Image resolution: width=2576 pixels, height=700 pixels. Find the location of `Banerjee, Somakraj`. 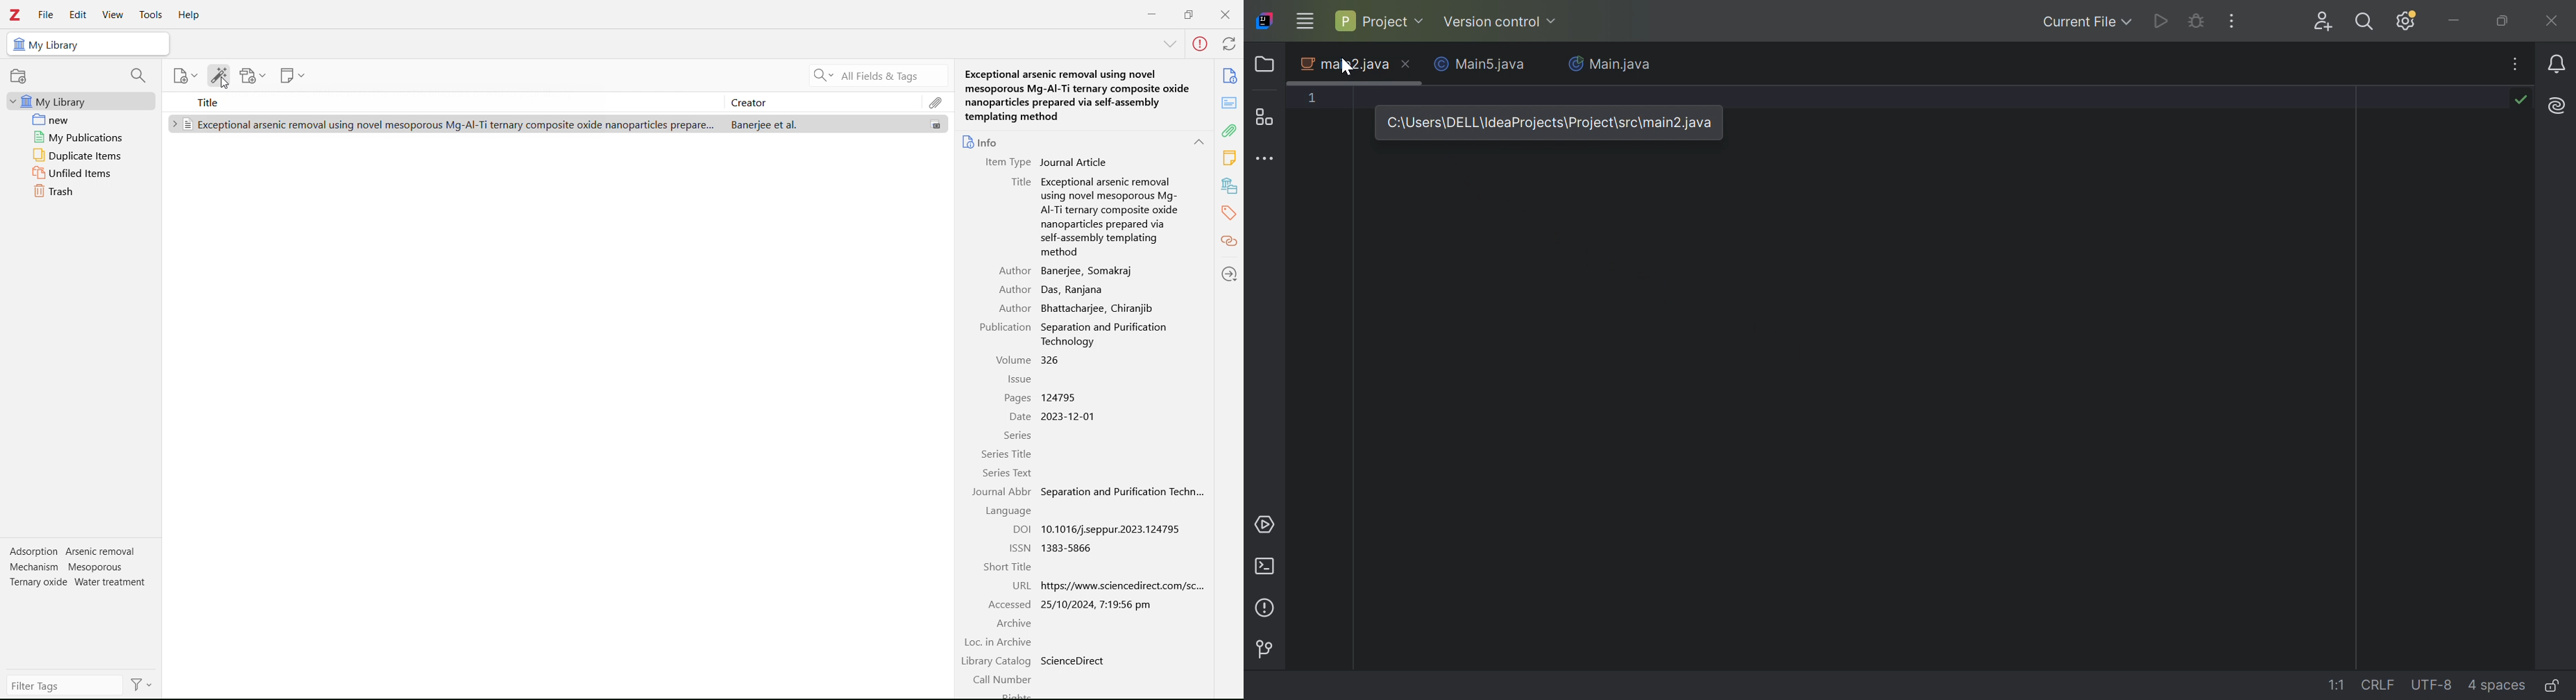

Banerjee, Somakraj is located at coordinates (1088, 271).